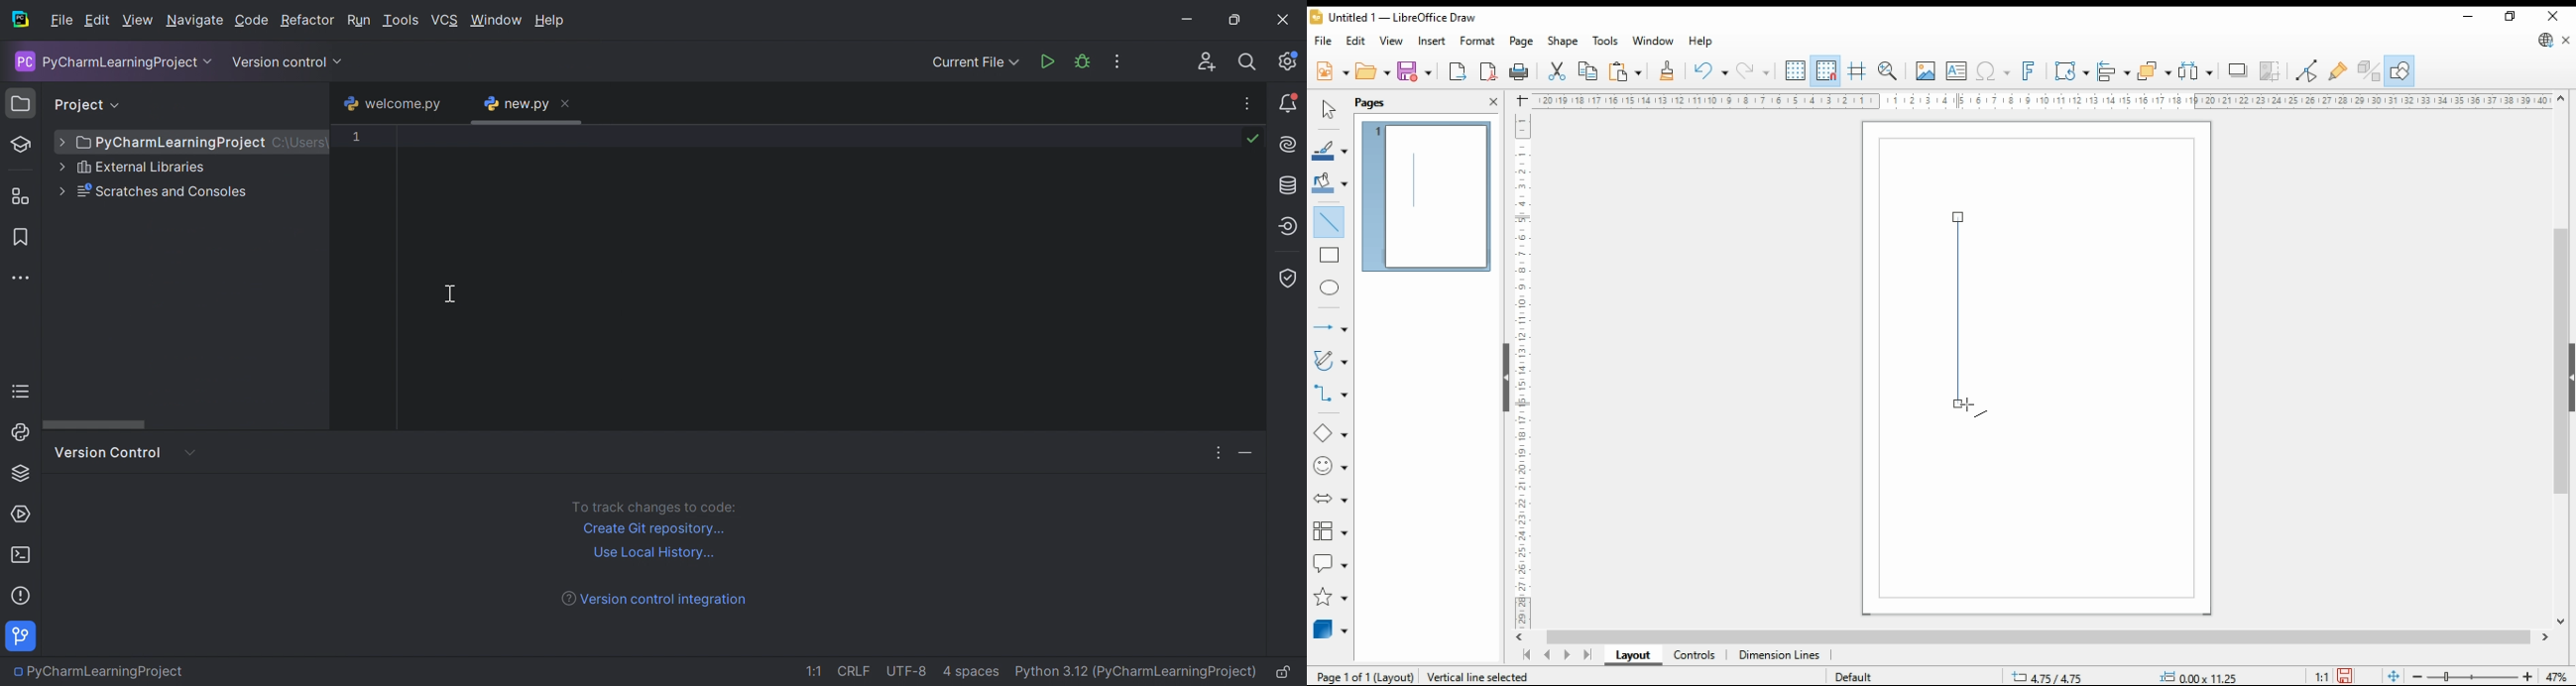  Describe the element at coordinates (1046, 64) in the screenshot. I see `Run 'new.py'` at that location.